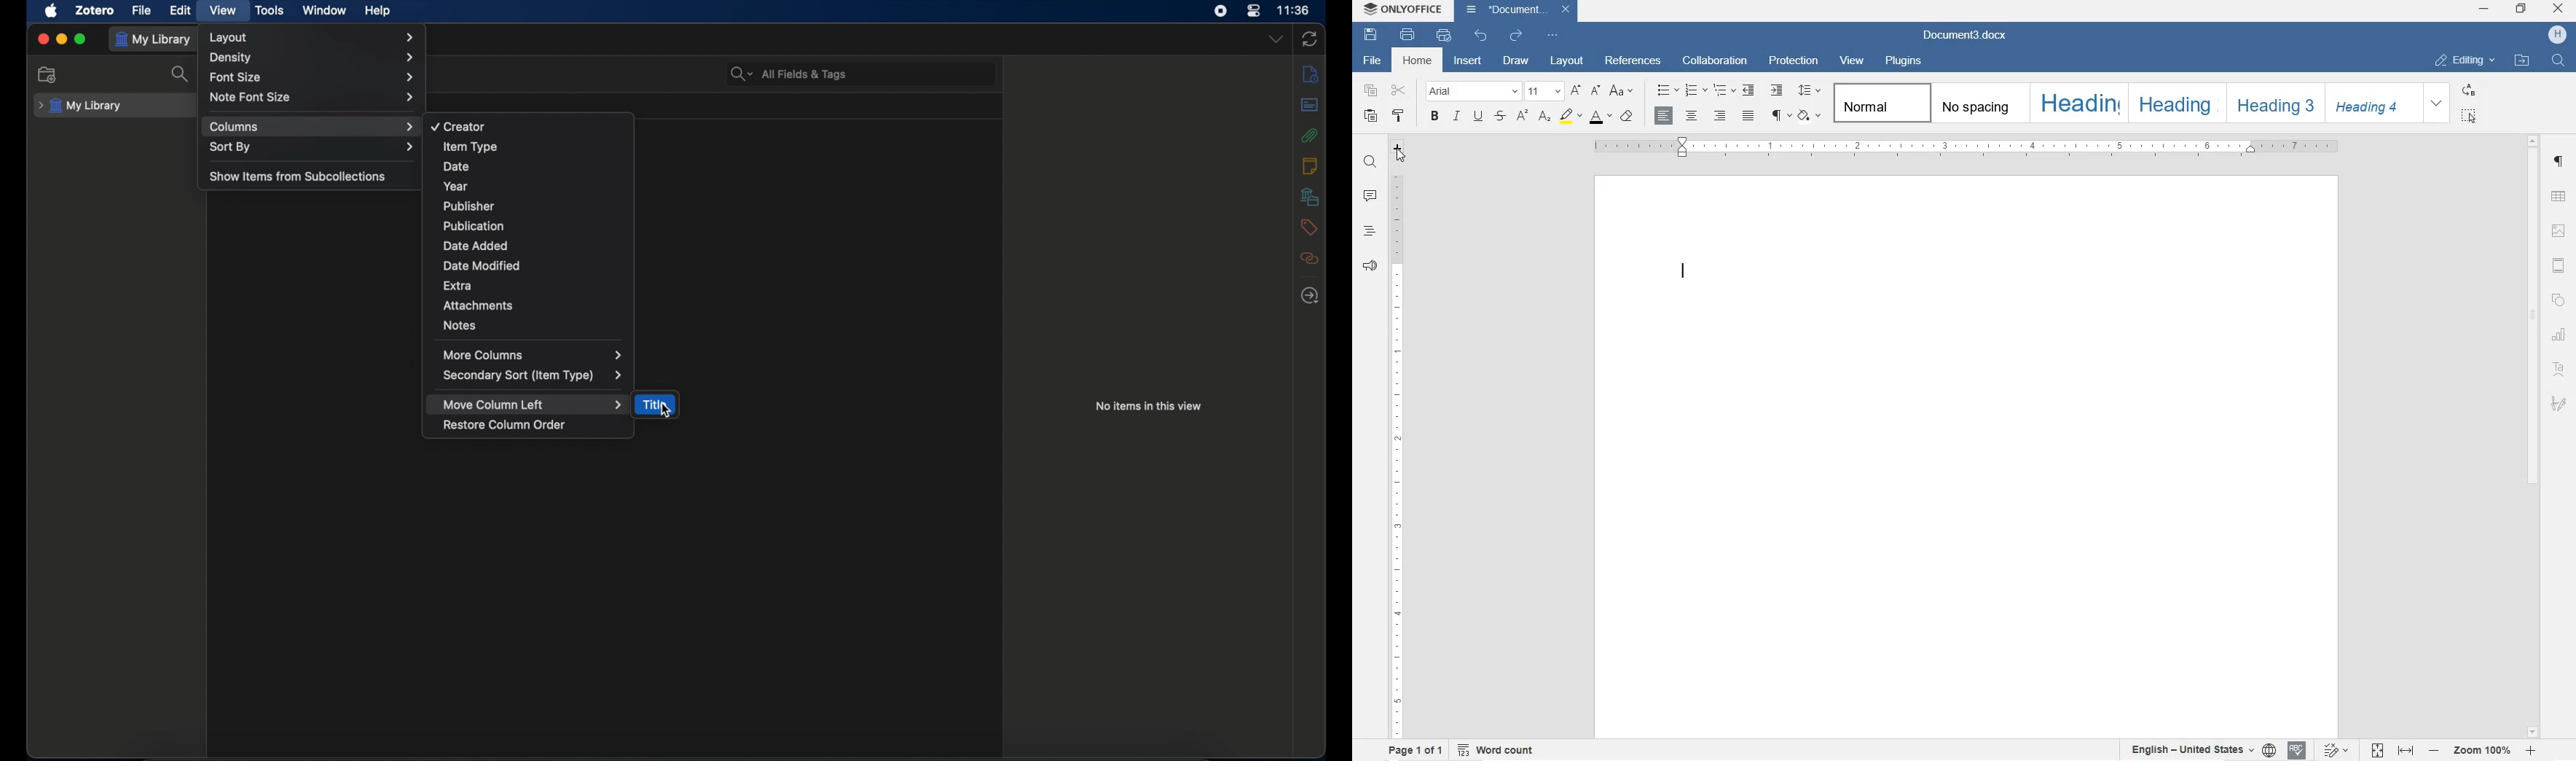 The width and height of the screenshot is (2576, 784). What do you see at coordinates (1665, 91) in the screenshot?
I see `BULLET` at bounding box center [1665, 91].